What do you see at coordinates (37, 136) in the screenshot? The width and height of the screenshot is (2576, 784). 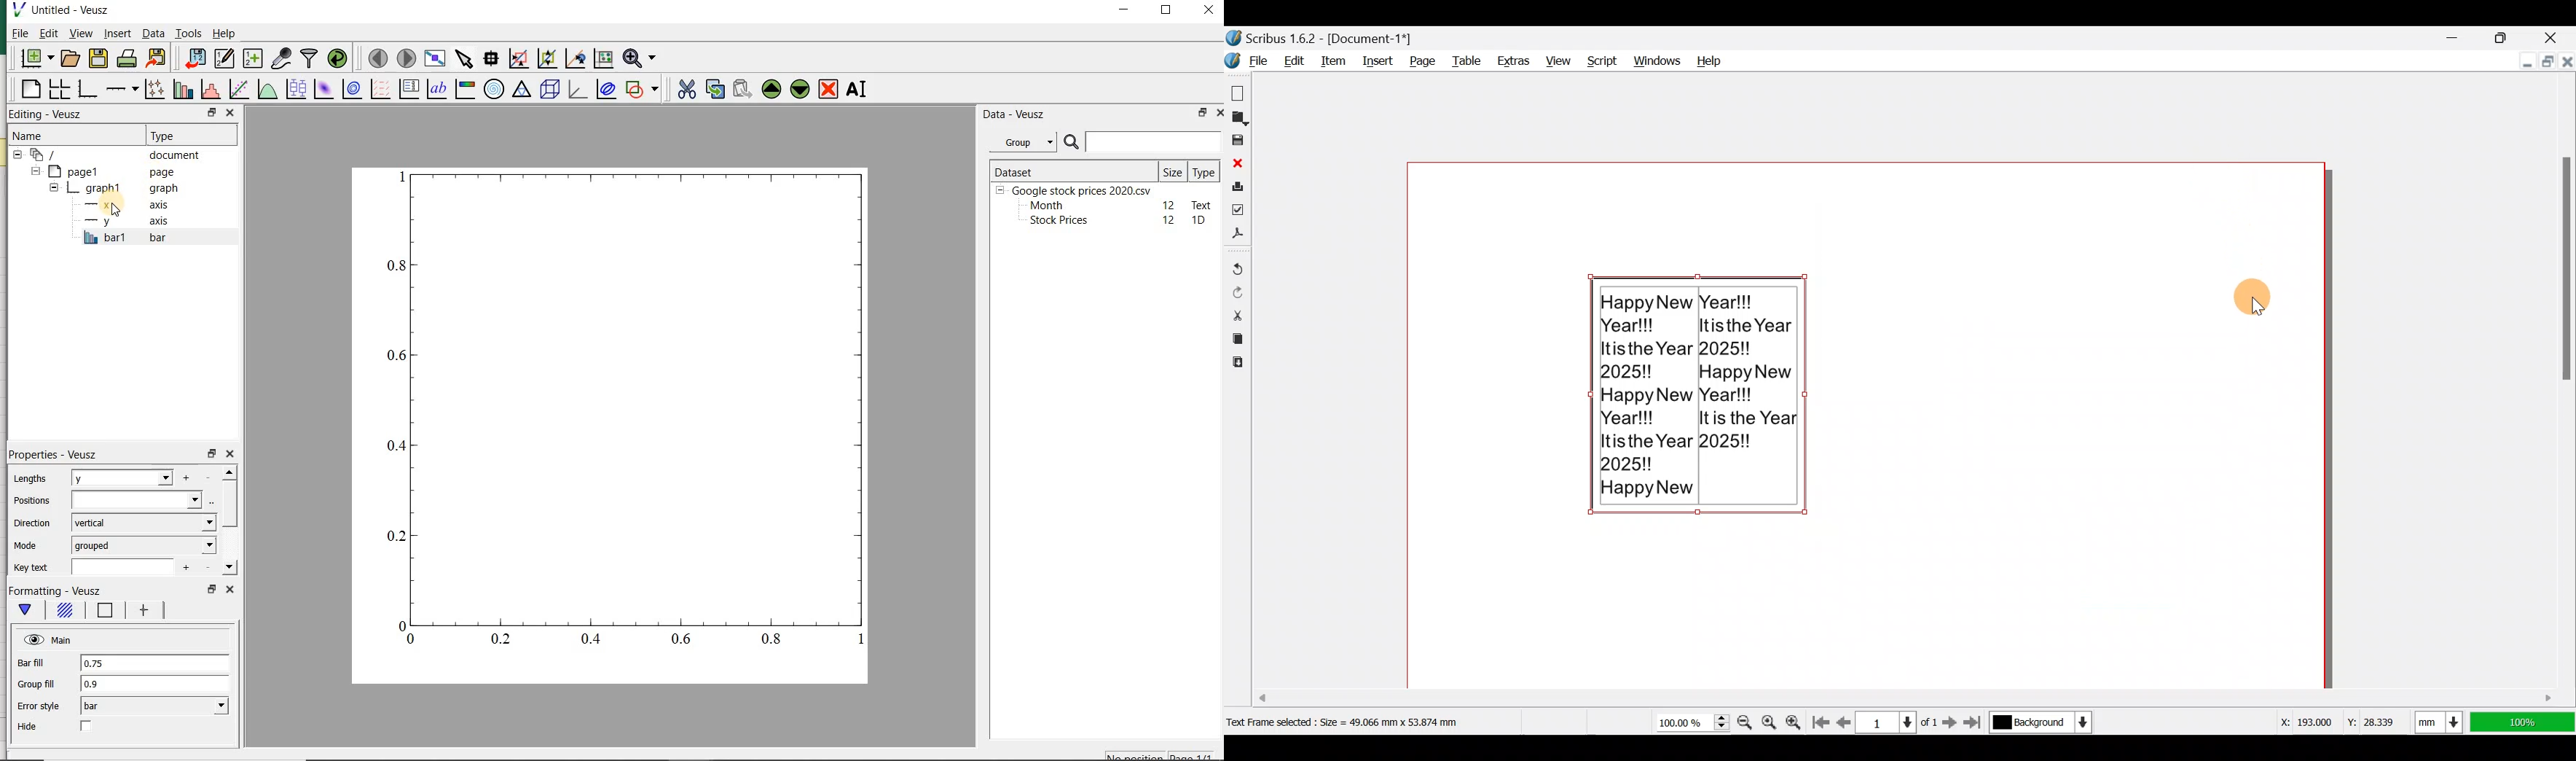 I see `Name` at bounding box center [37, 136].